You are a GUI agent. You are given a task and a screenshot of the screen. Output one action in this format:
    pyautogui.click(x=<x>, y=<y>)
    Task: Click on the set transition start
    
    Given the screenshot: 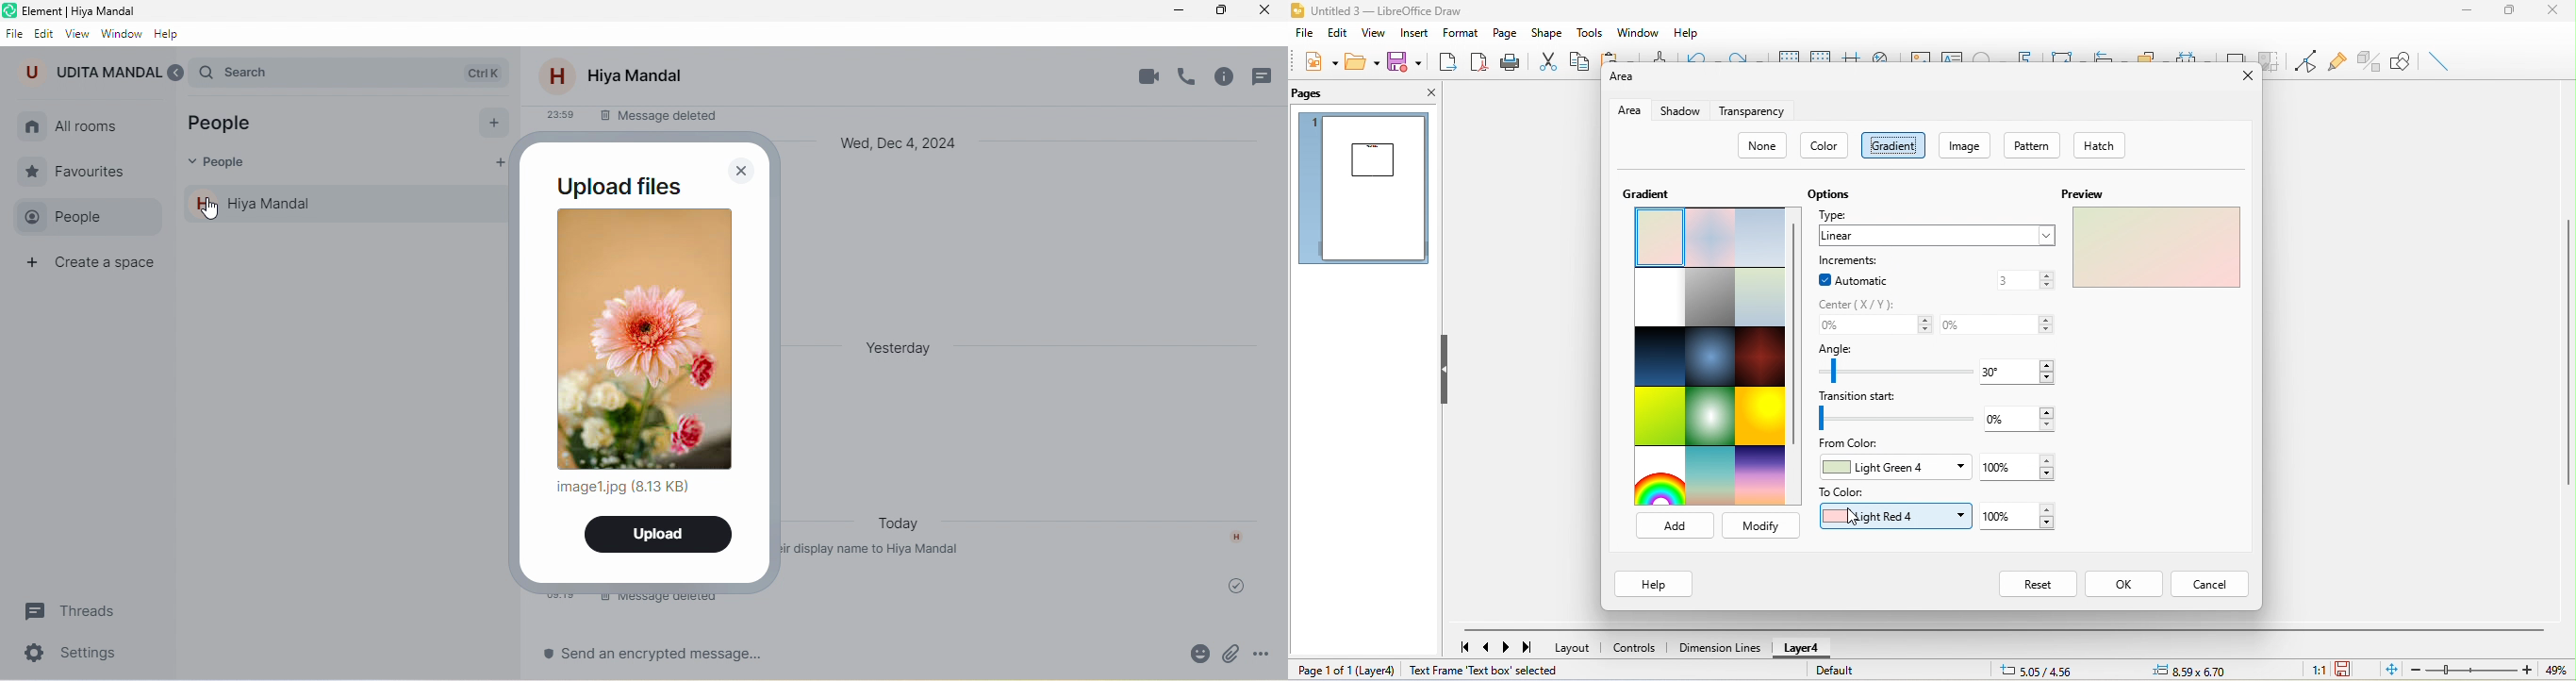 What is the action you would take?
    pyautogui.click(x=1894, y=419)
    